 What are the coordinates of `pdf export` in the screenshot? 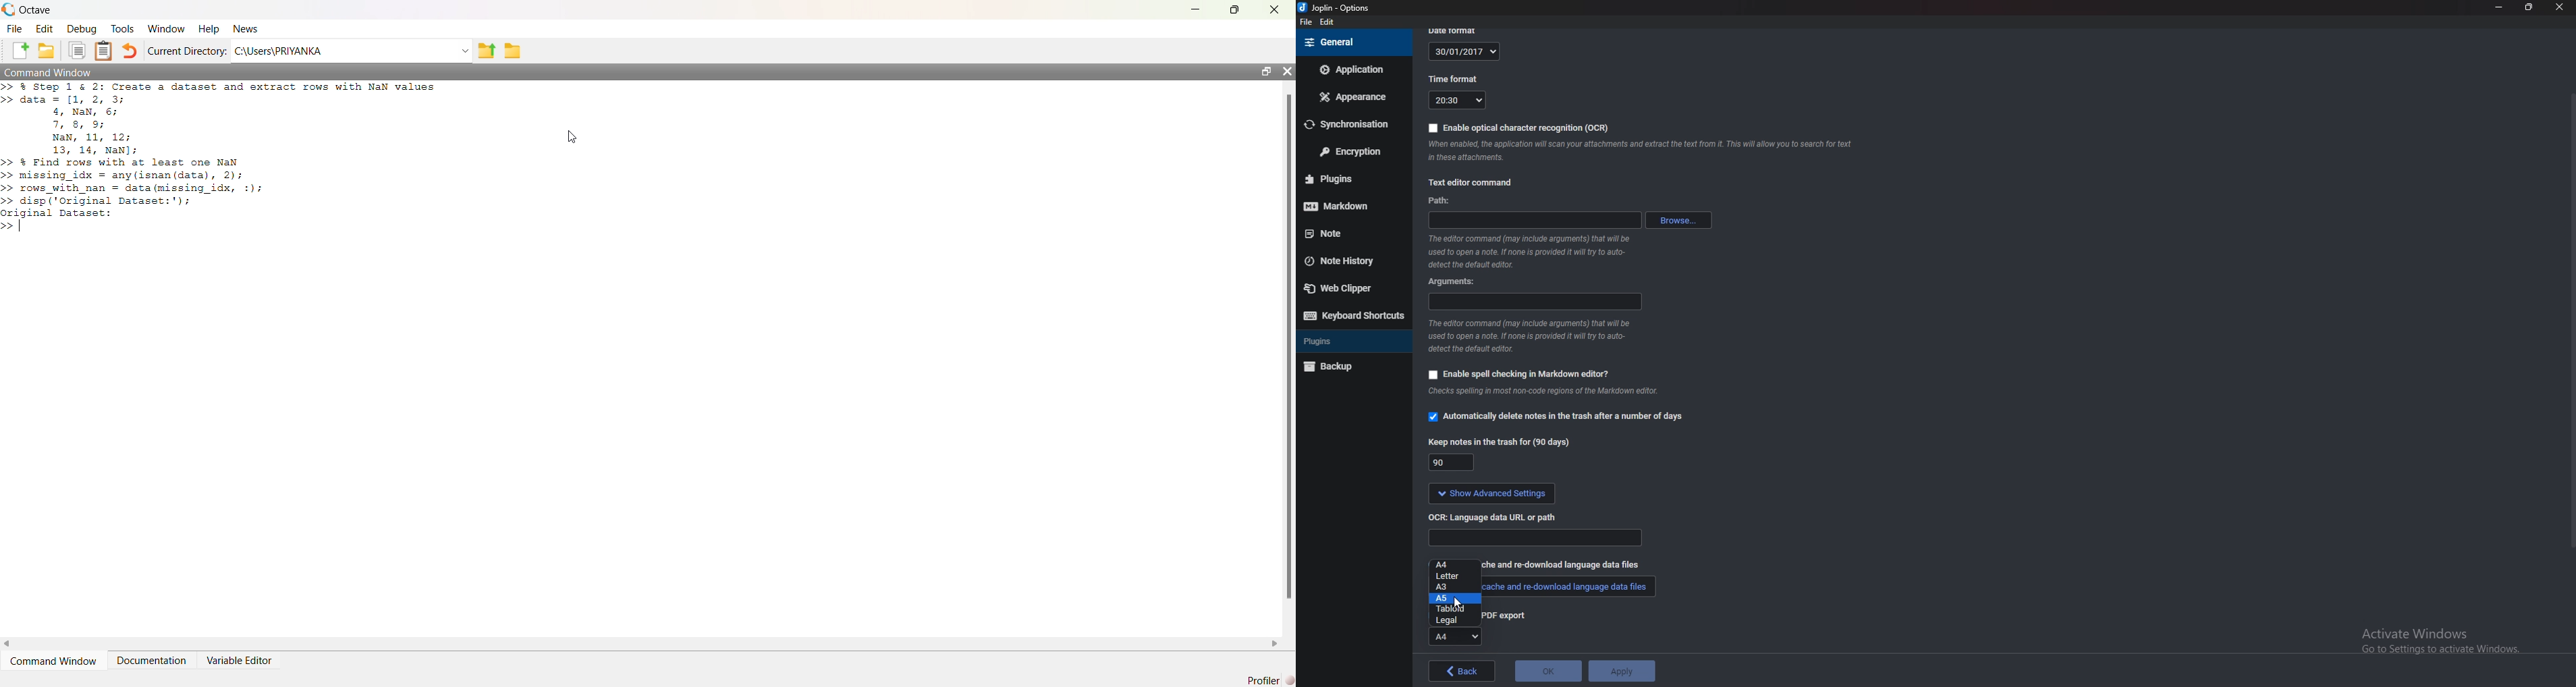 It's located at (1523, 617).